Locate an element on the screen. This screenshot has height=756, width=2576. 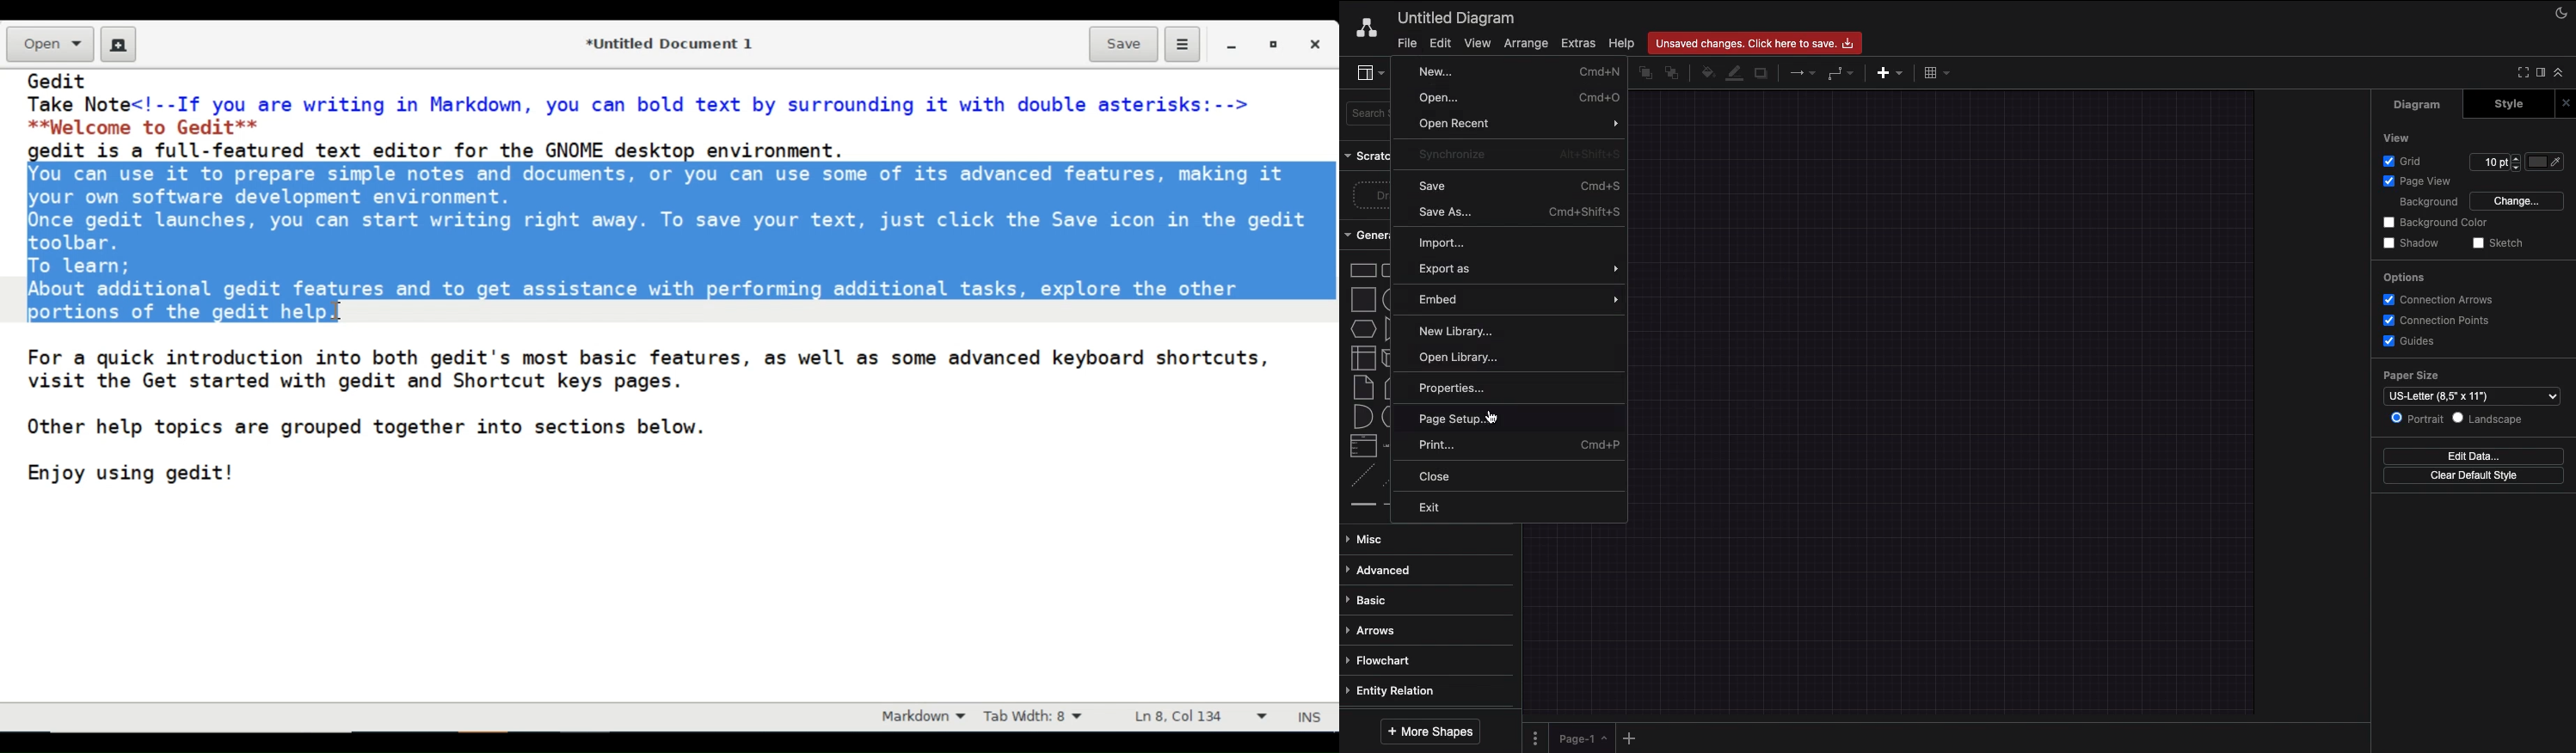
Internal storage is located at coordinates (1362, 357).